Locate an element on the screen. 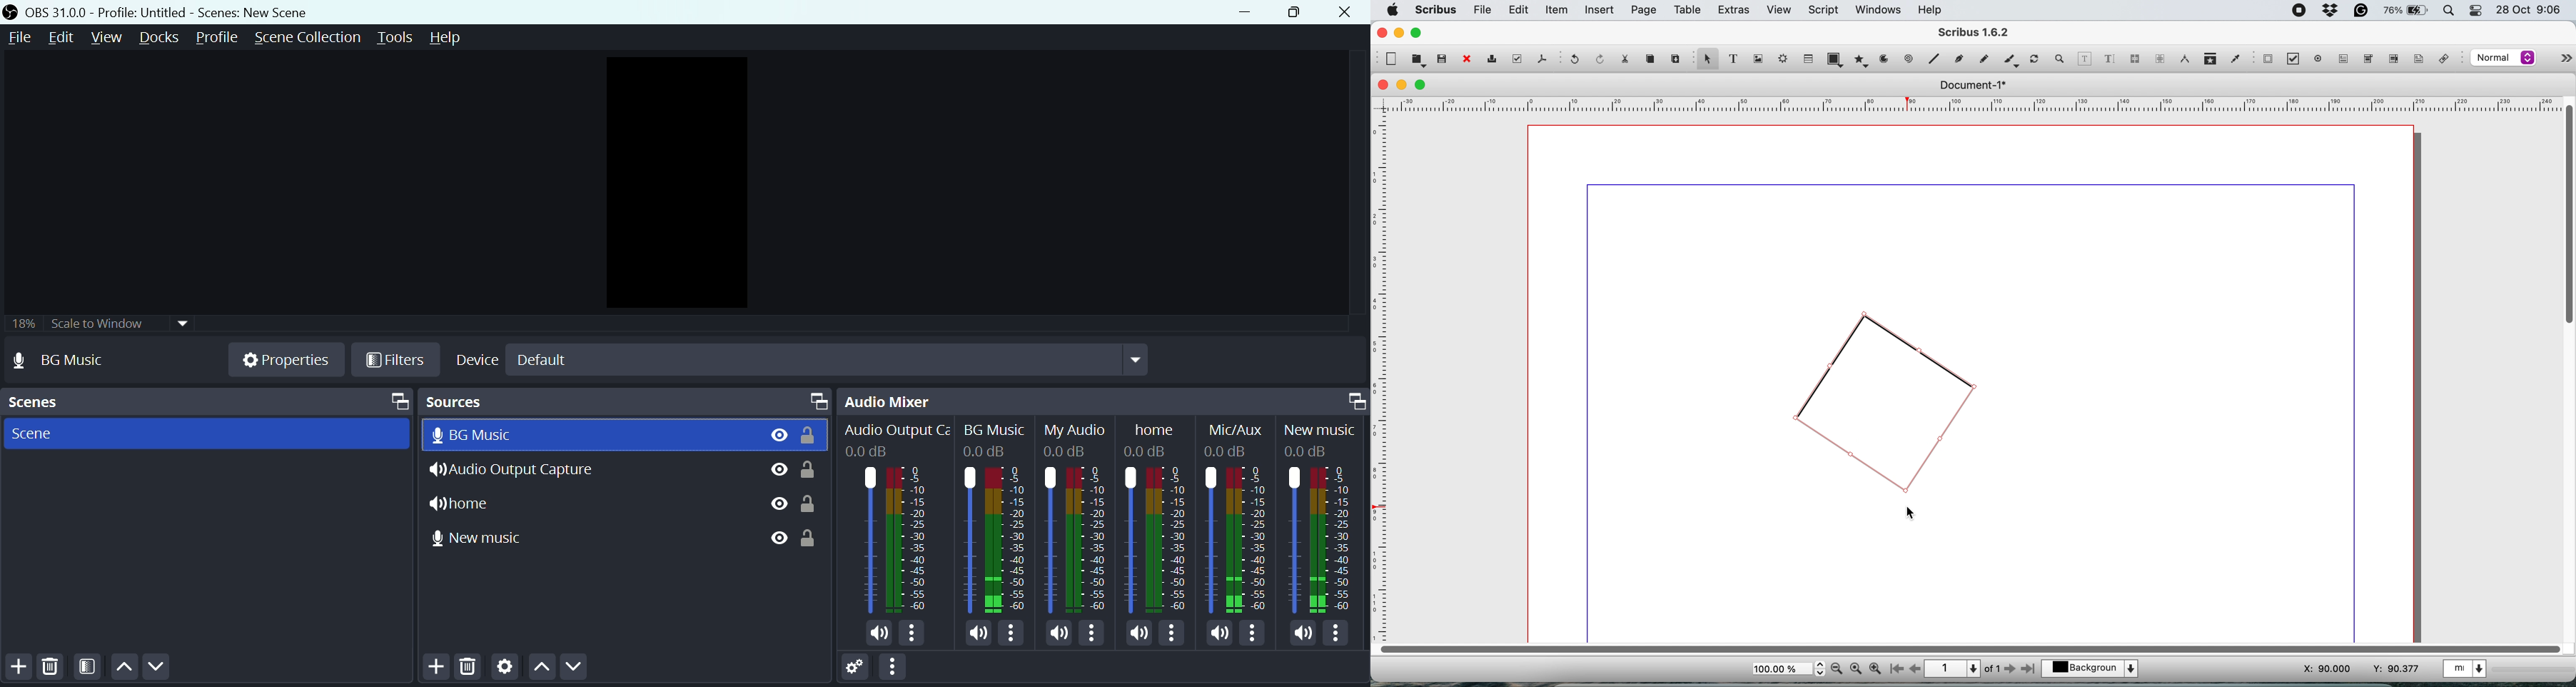 The height and width of the screenshot is (700, 2576). eye dropper is located at coordinates (2235, 58).